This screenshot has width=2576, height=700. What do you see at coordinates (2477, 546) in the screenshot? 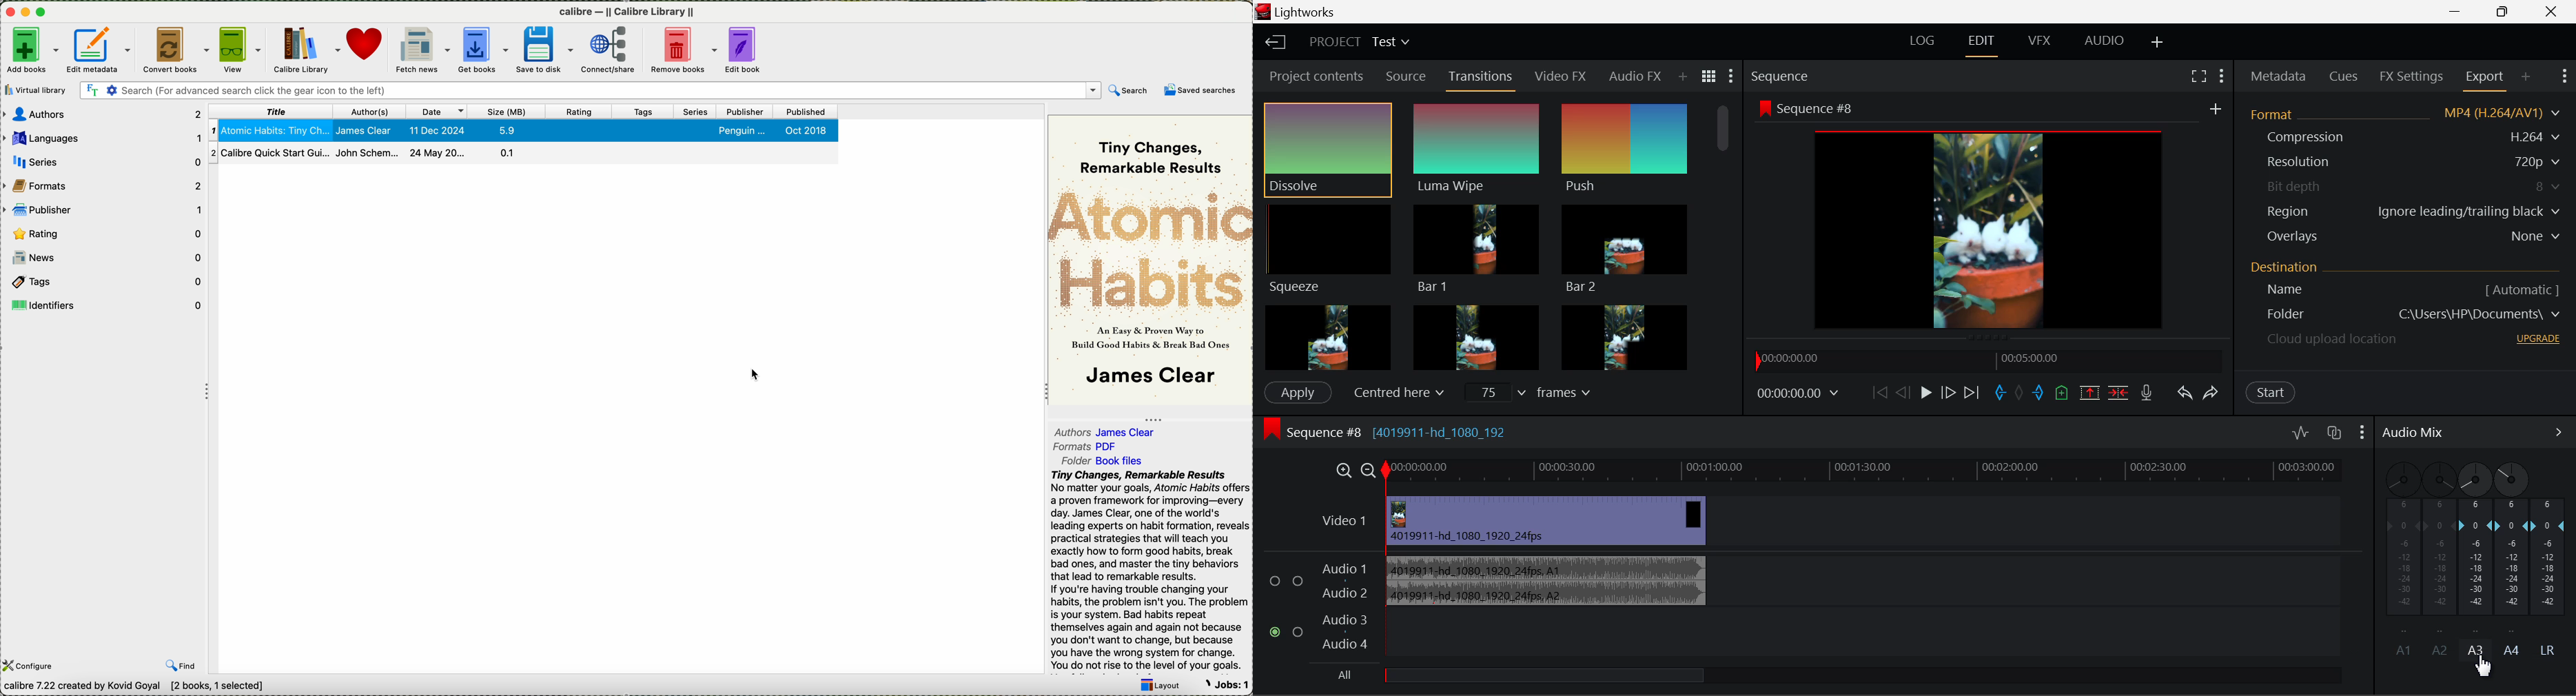
I see `A3 Audio Channel Enabled` at bounding box center [2477, 546].